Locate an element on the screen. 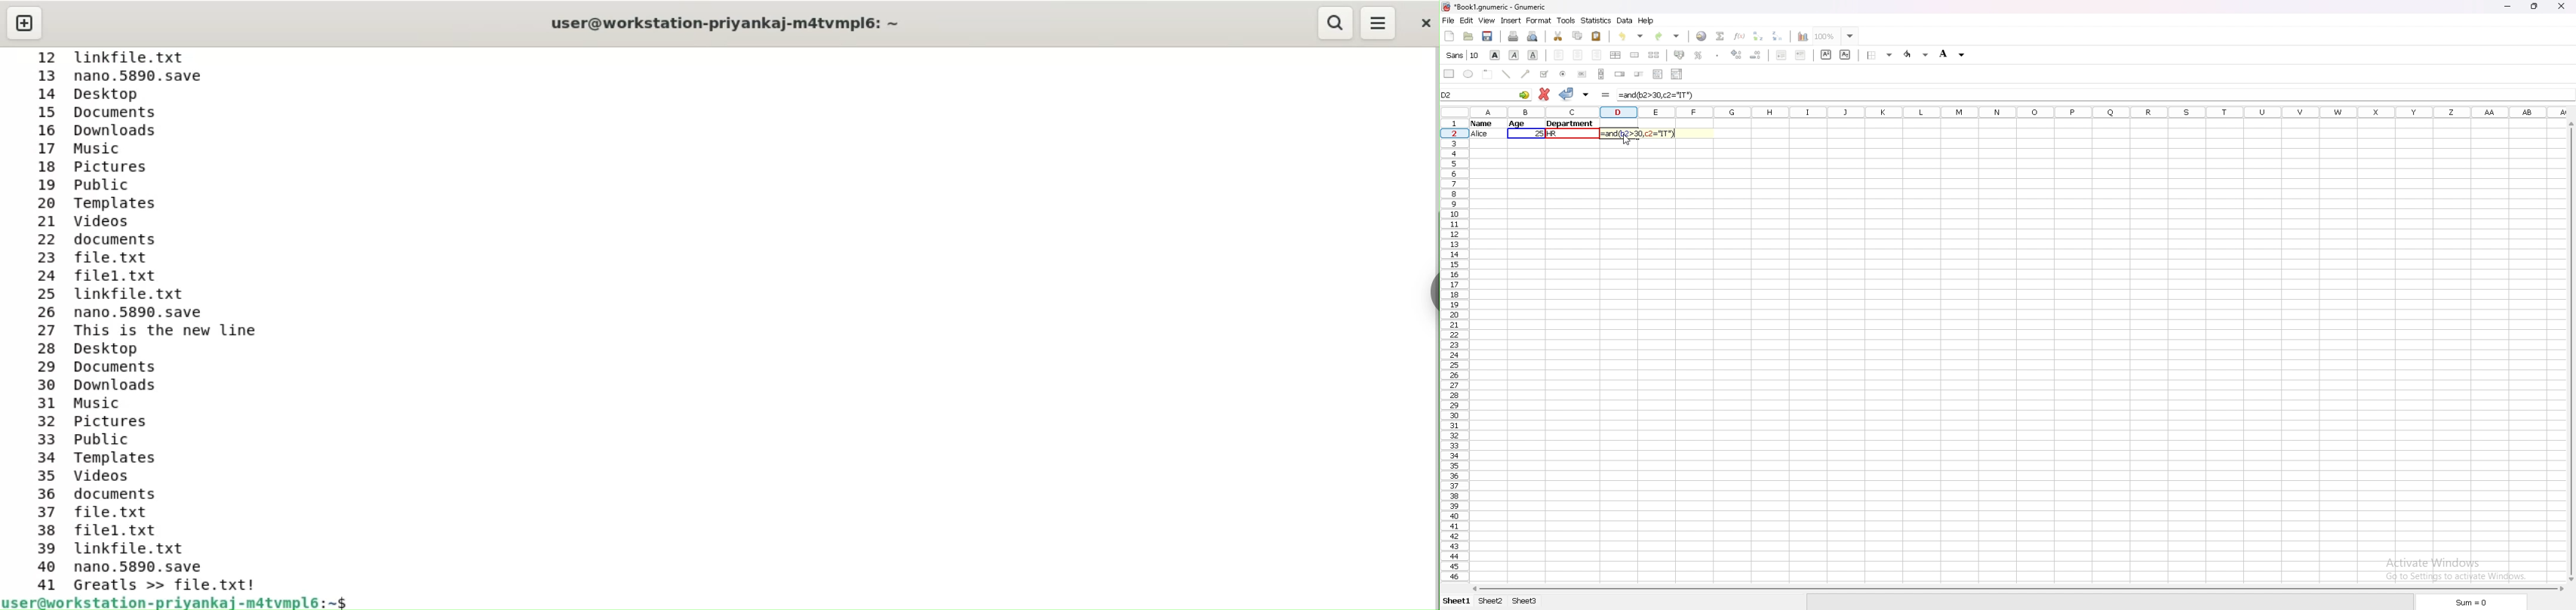  scroll bar is located at coordinates (1602, 74).